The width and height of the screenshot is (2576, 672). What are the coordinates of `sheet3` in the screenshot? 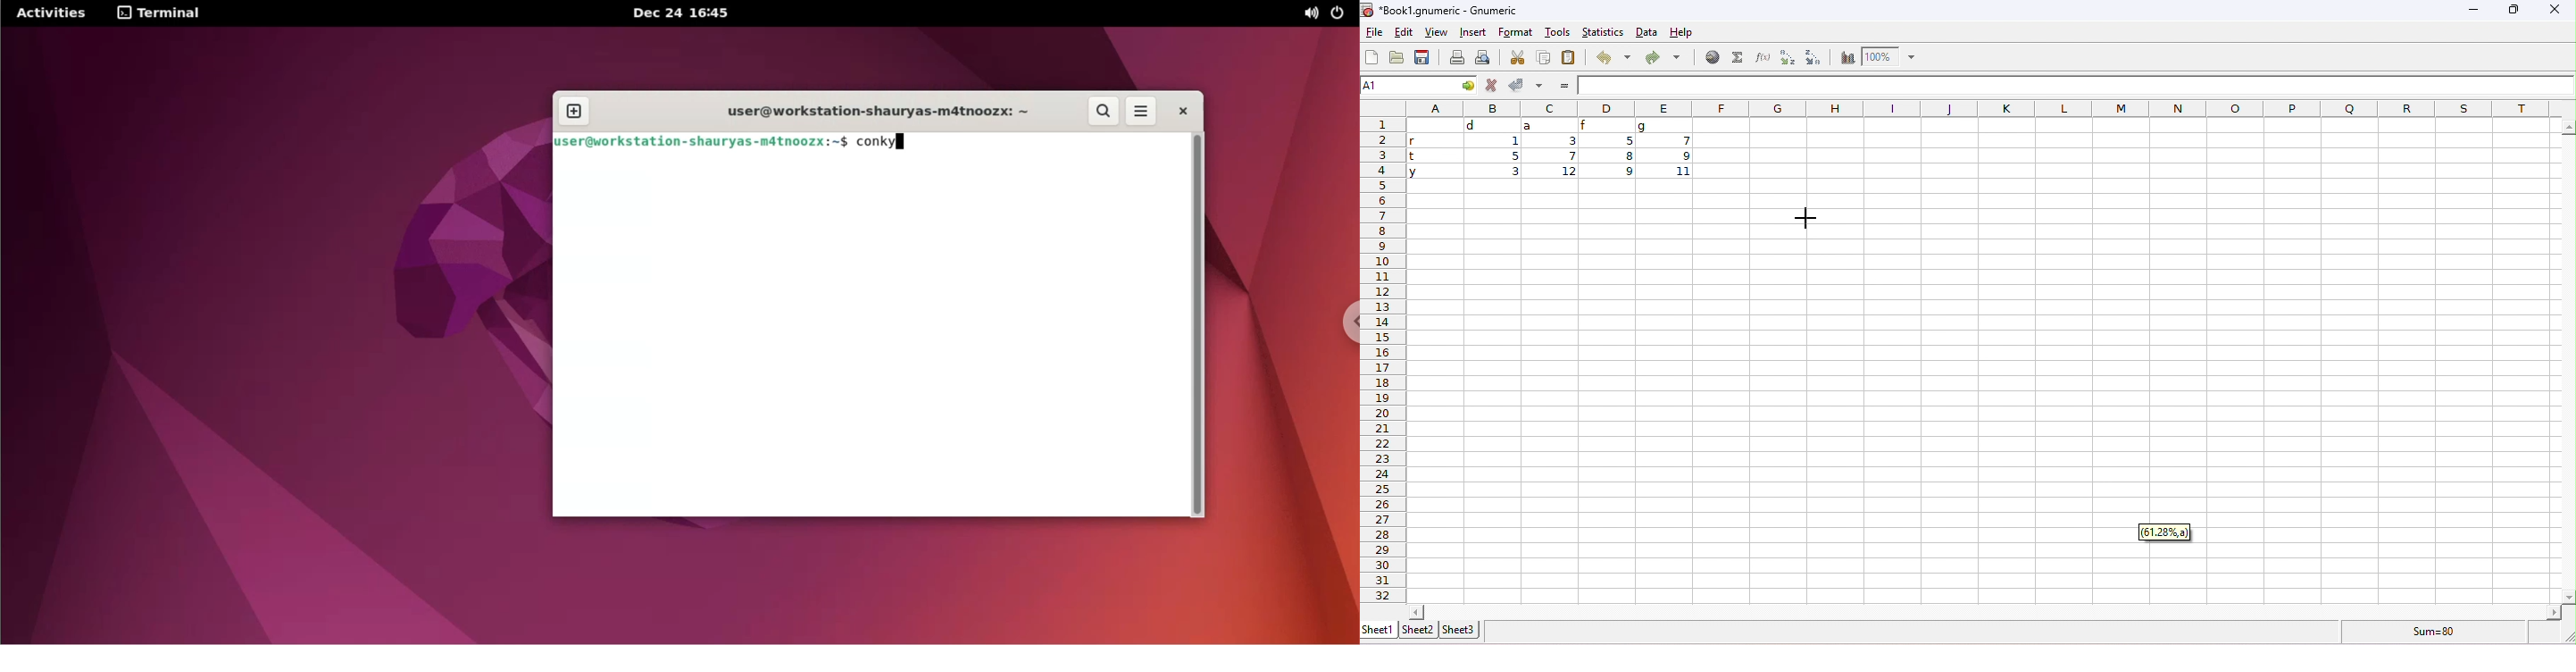 It's located at (1461, 629).